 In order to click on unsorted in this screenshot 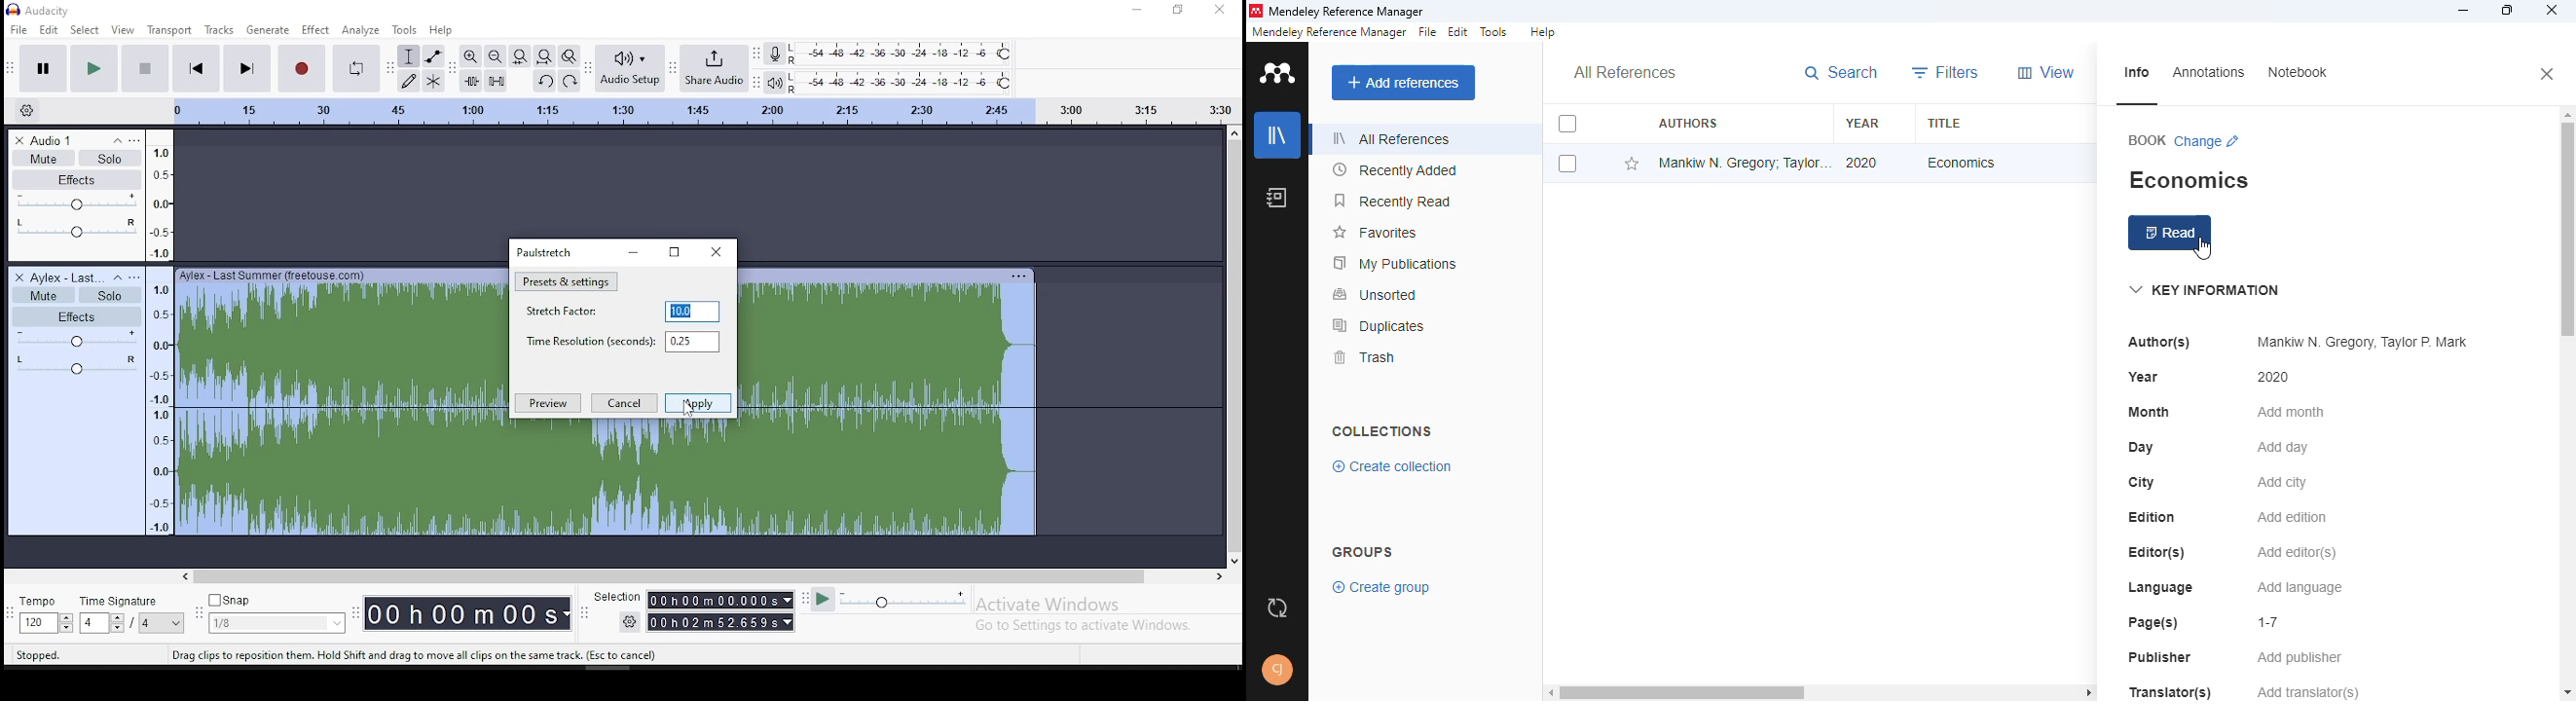, I will do `click(1375, 294)`.